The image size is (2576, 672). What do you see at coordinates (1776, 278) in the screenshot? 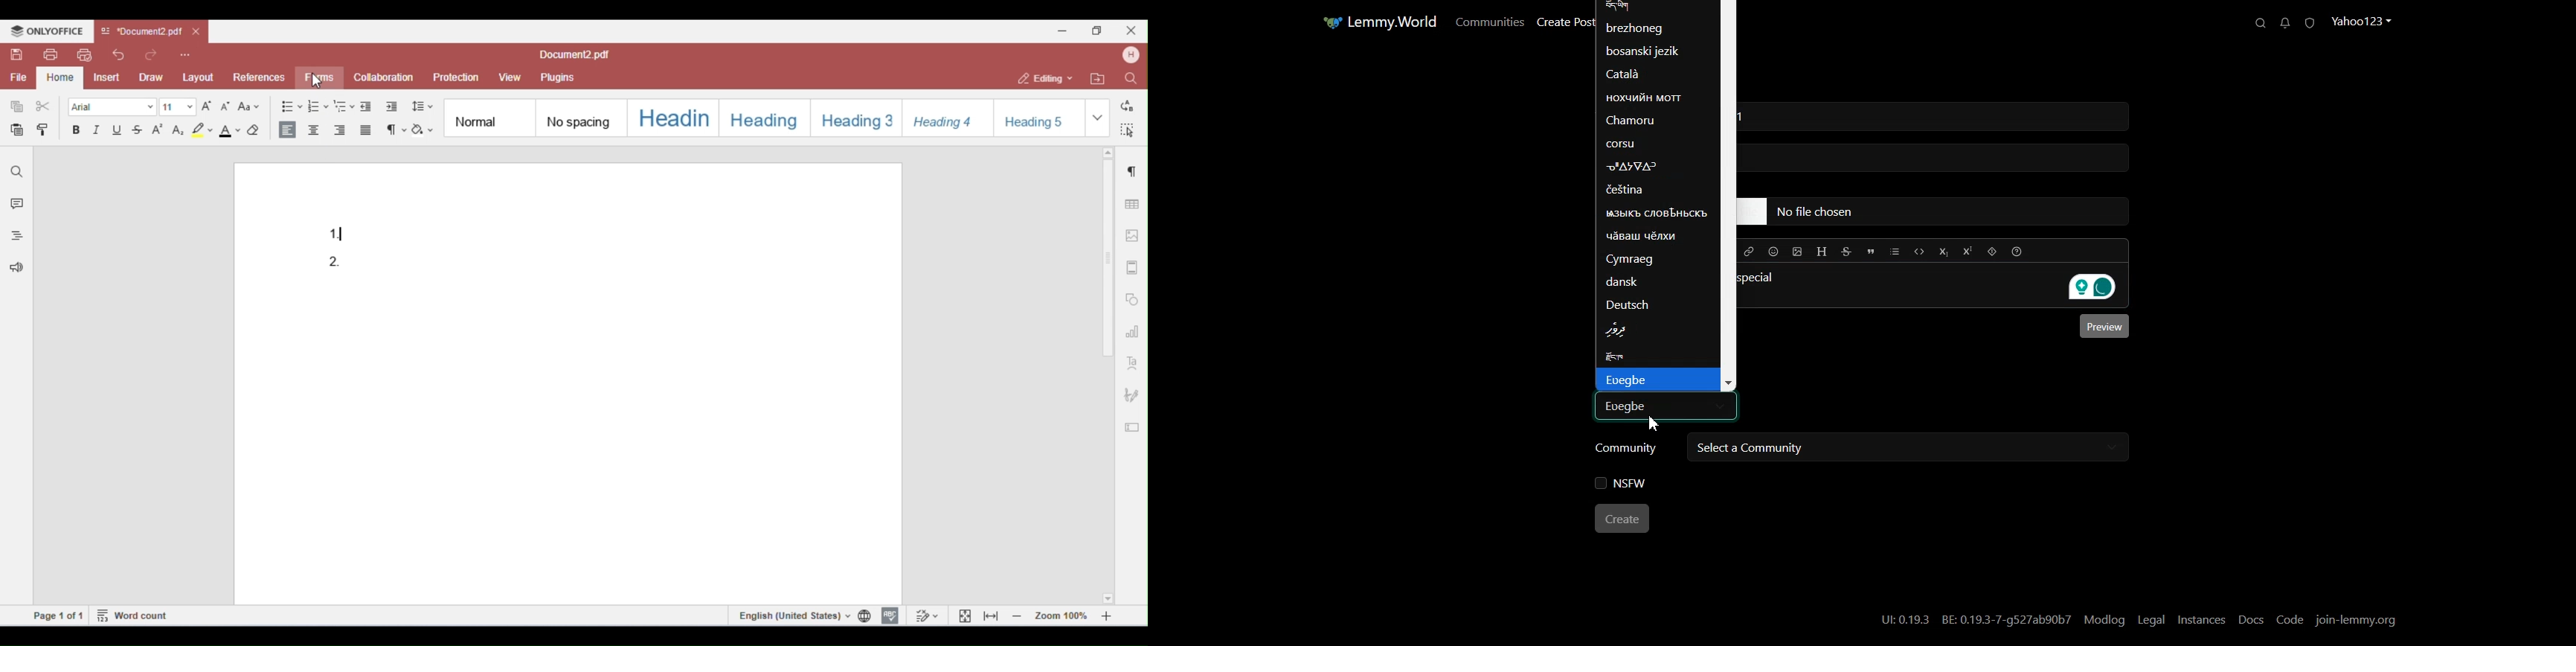
I see `special` at bounding box center [1776, 278].